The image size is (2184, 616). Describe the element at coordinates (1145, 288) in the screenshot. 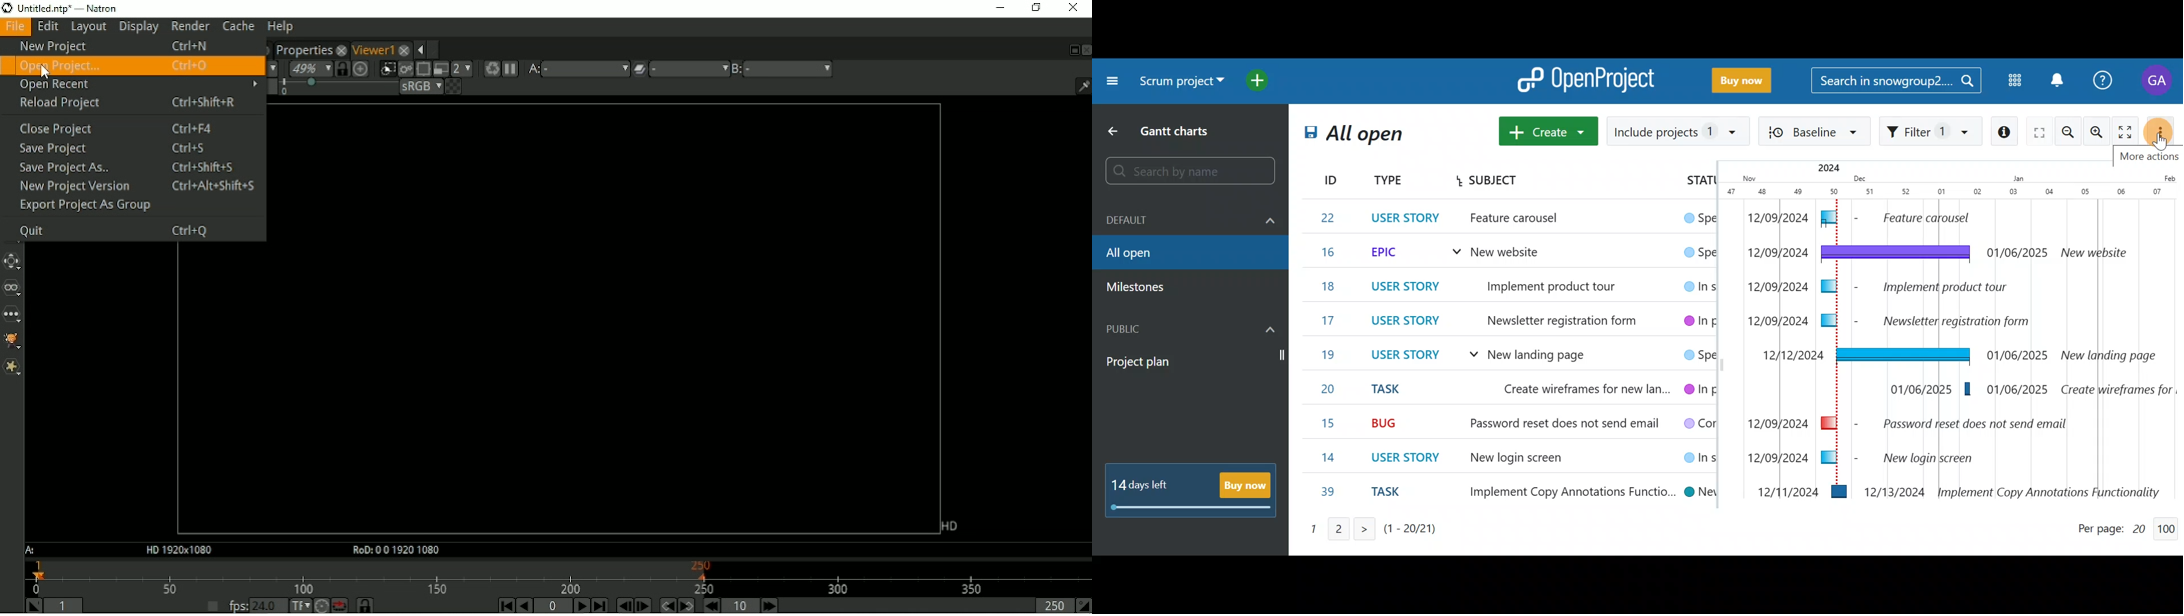

I see `Milestones` at that location.